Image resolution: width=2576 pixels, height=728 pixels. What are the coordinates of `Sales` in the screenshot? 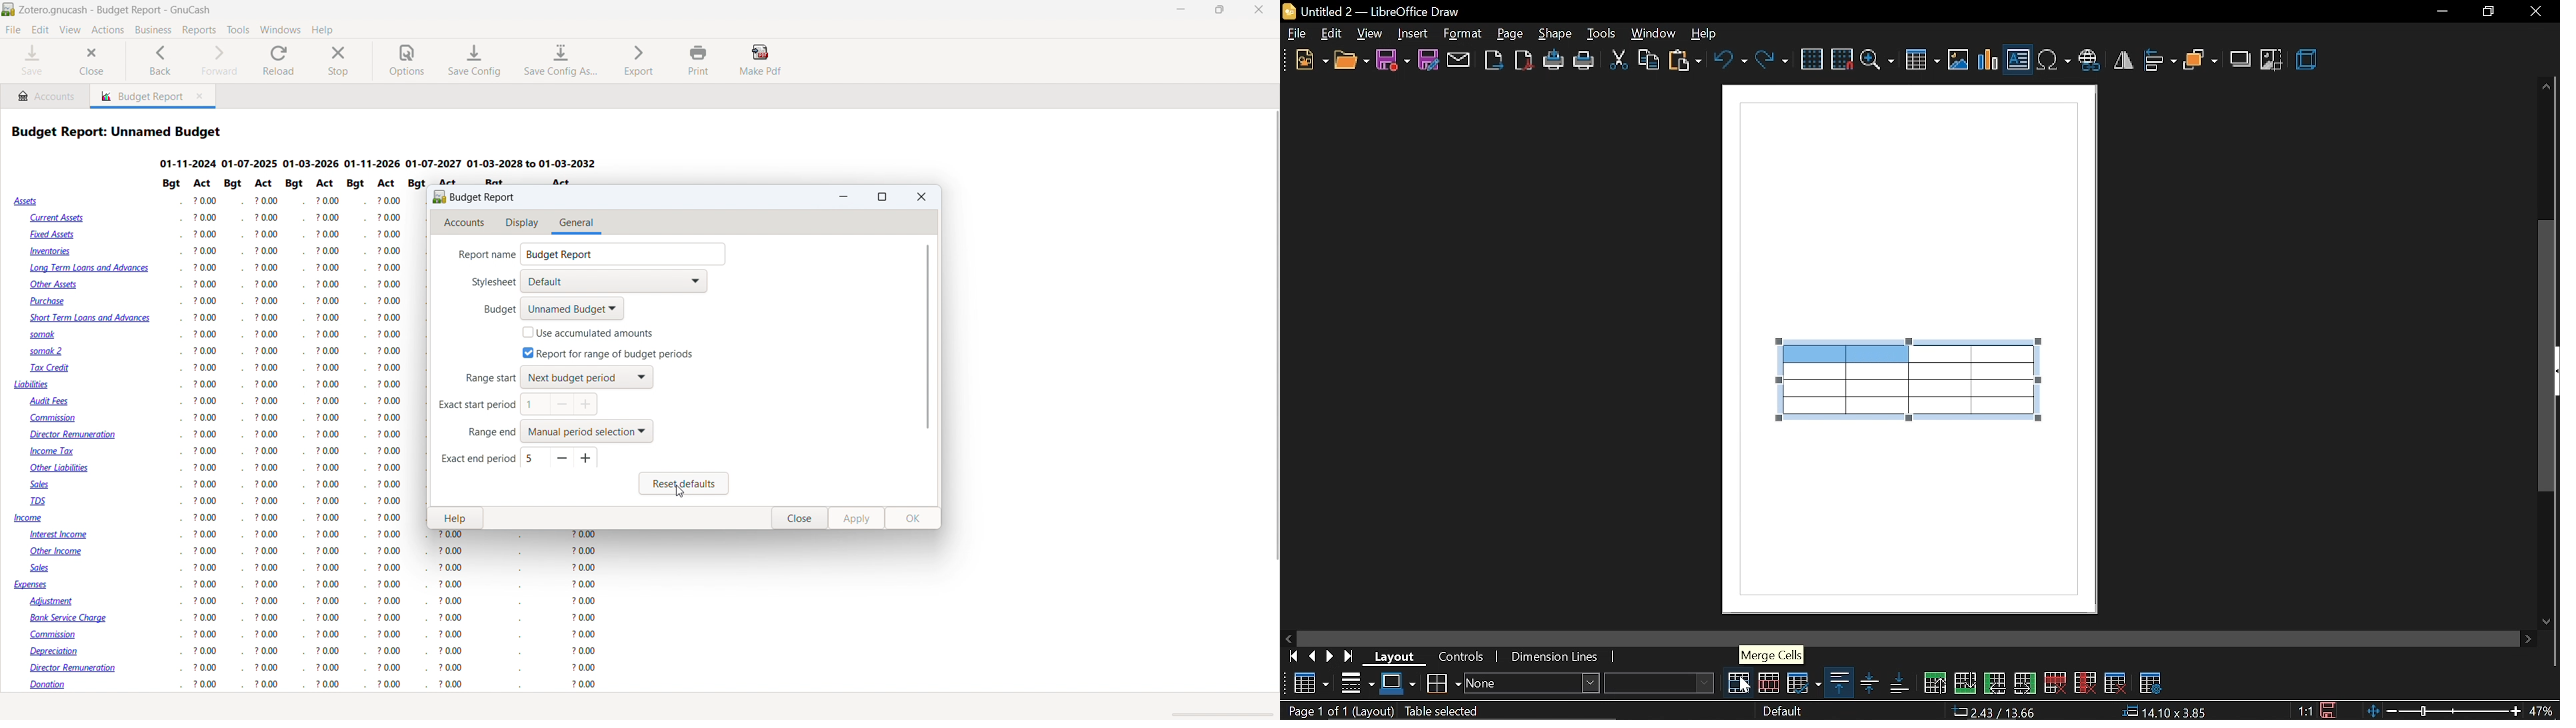 It's located at (47, 485).